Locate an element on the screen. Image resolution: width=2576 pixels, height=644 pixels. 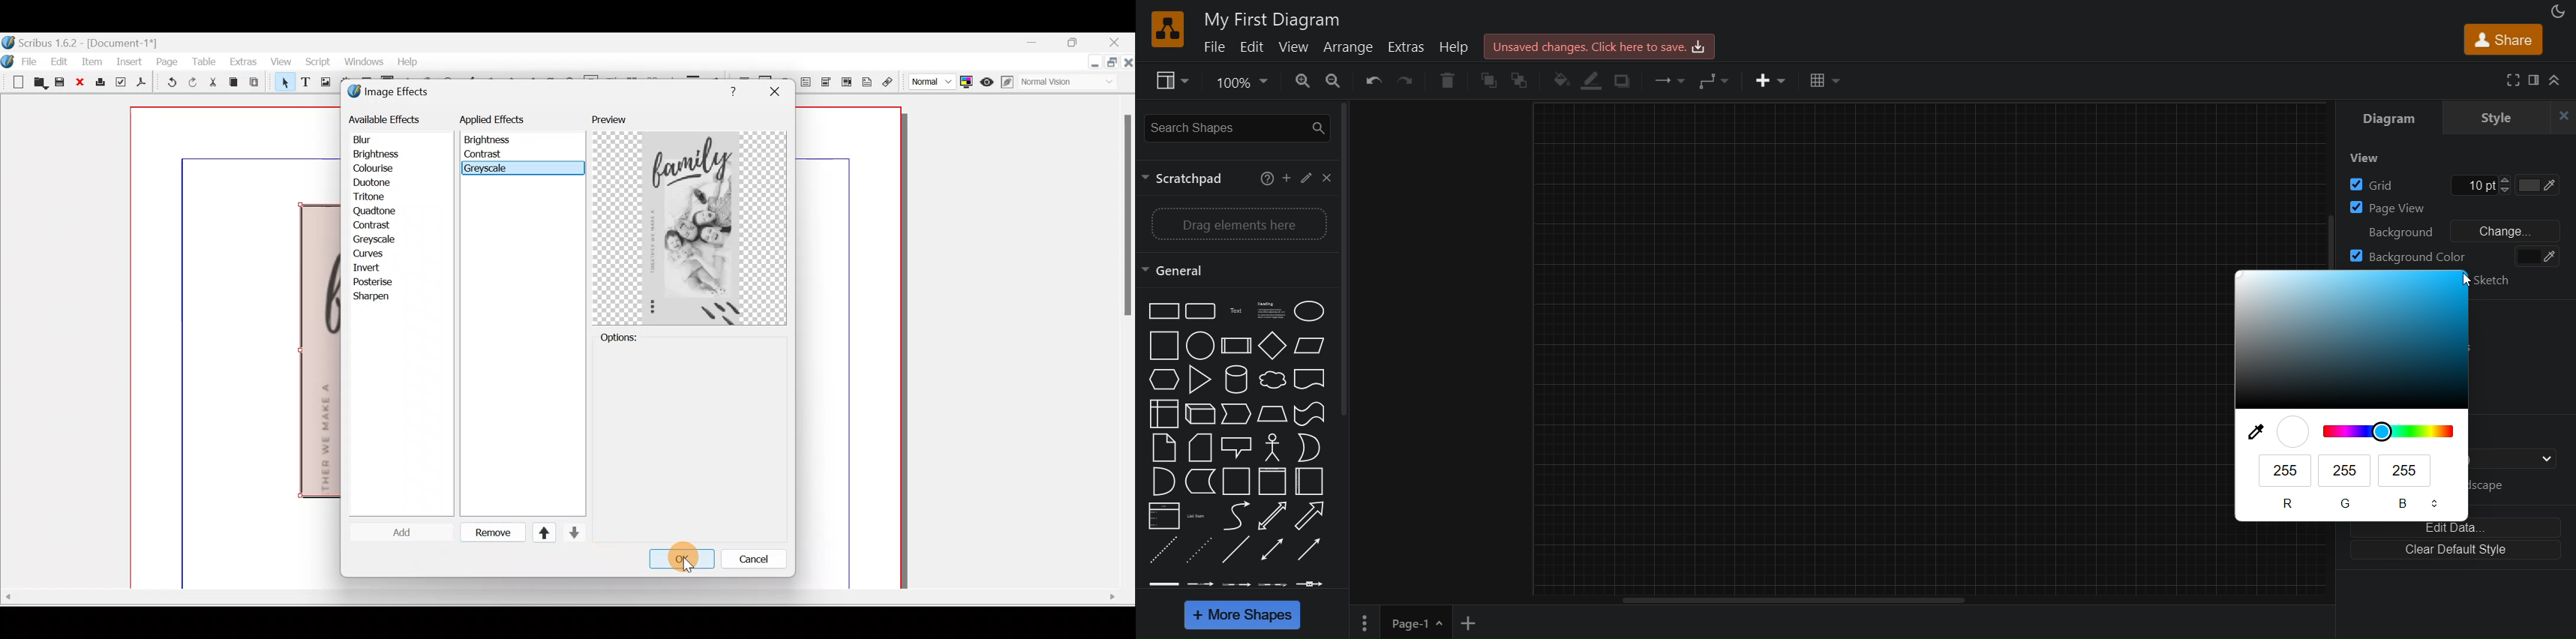
Copy is located at coordinates (236, 83).